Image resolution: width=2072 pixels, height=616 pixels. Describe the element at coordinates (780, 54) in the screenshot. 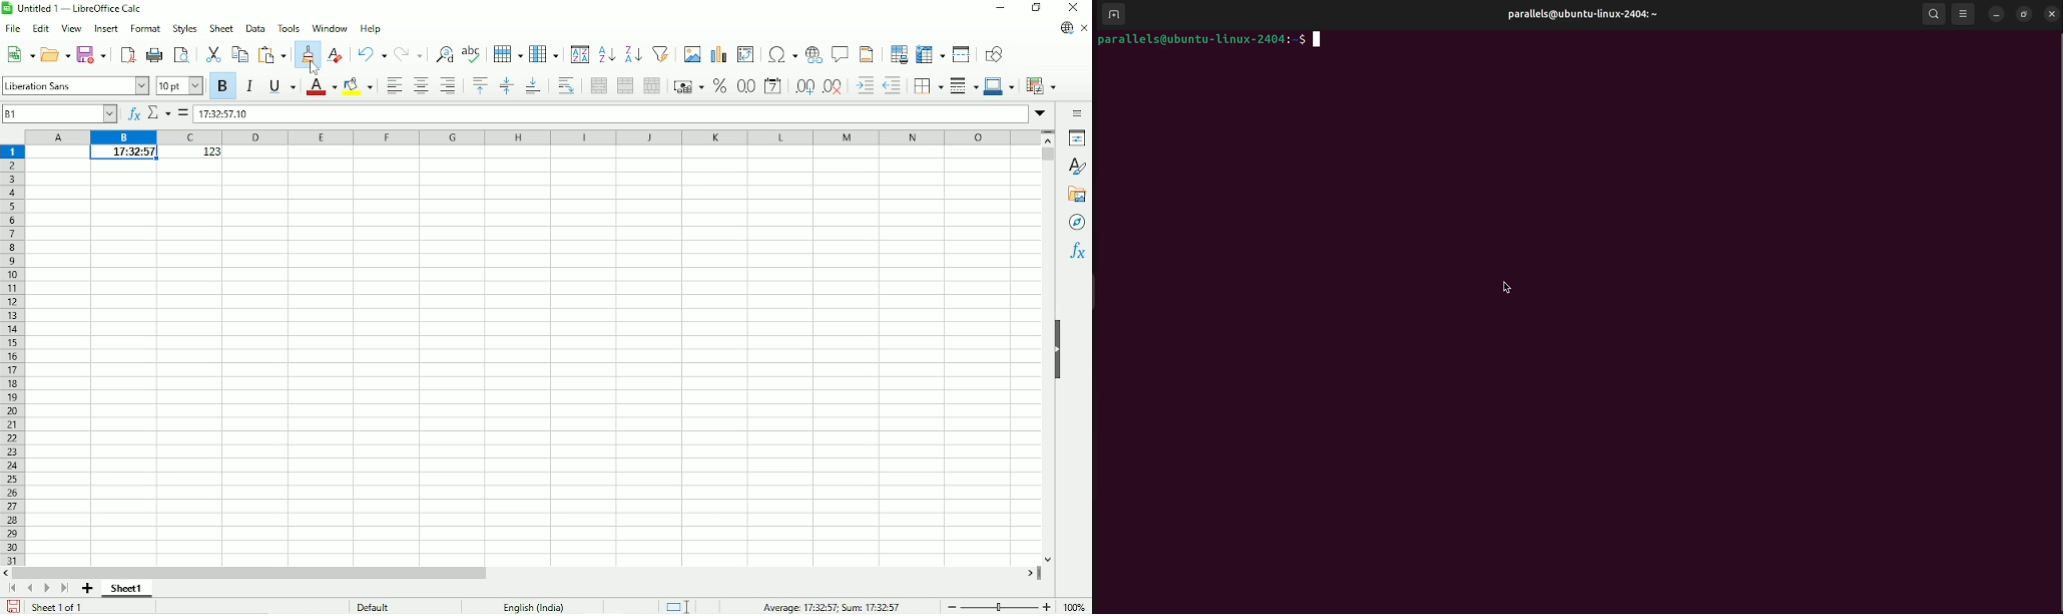

I see `Insert special characters` at that location.